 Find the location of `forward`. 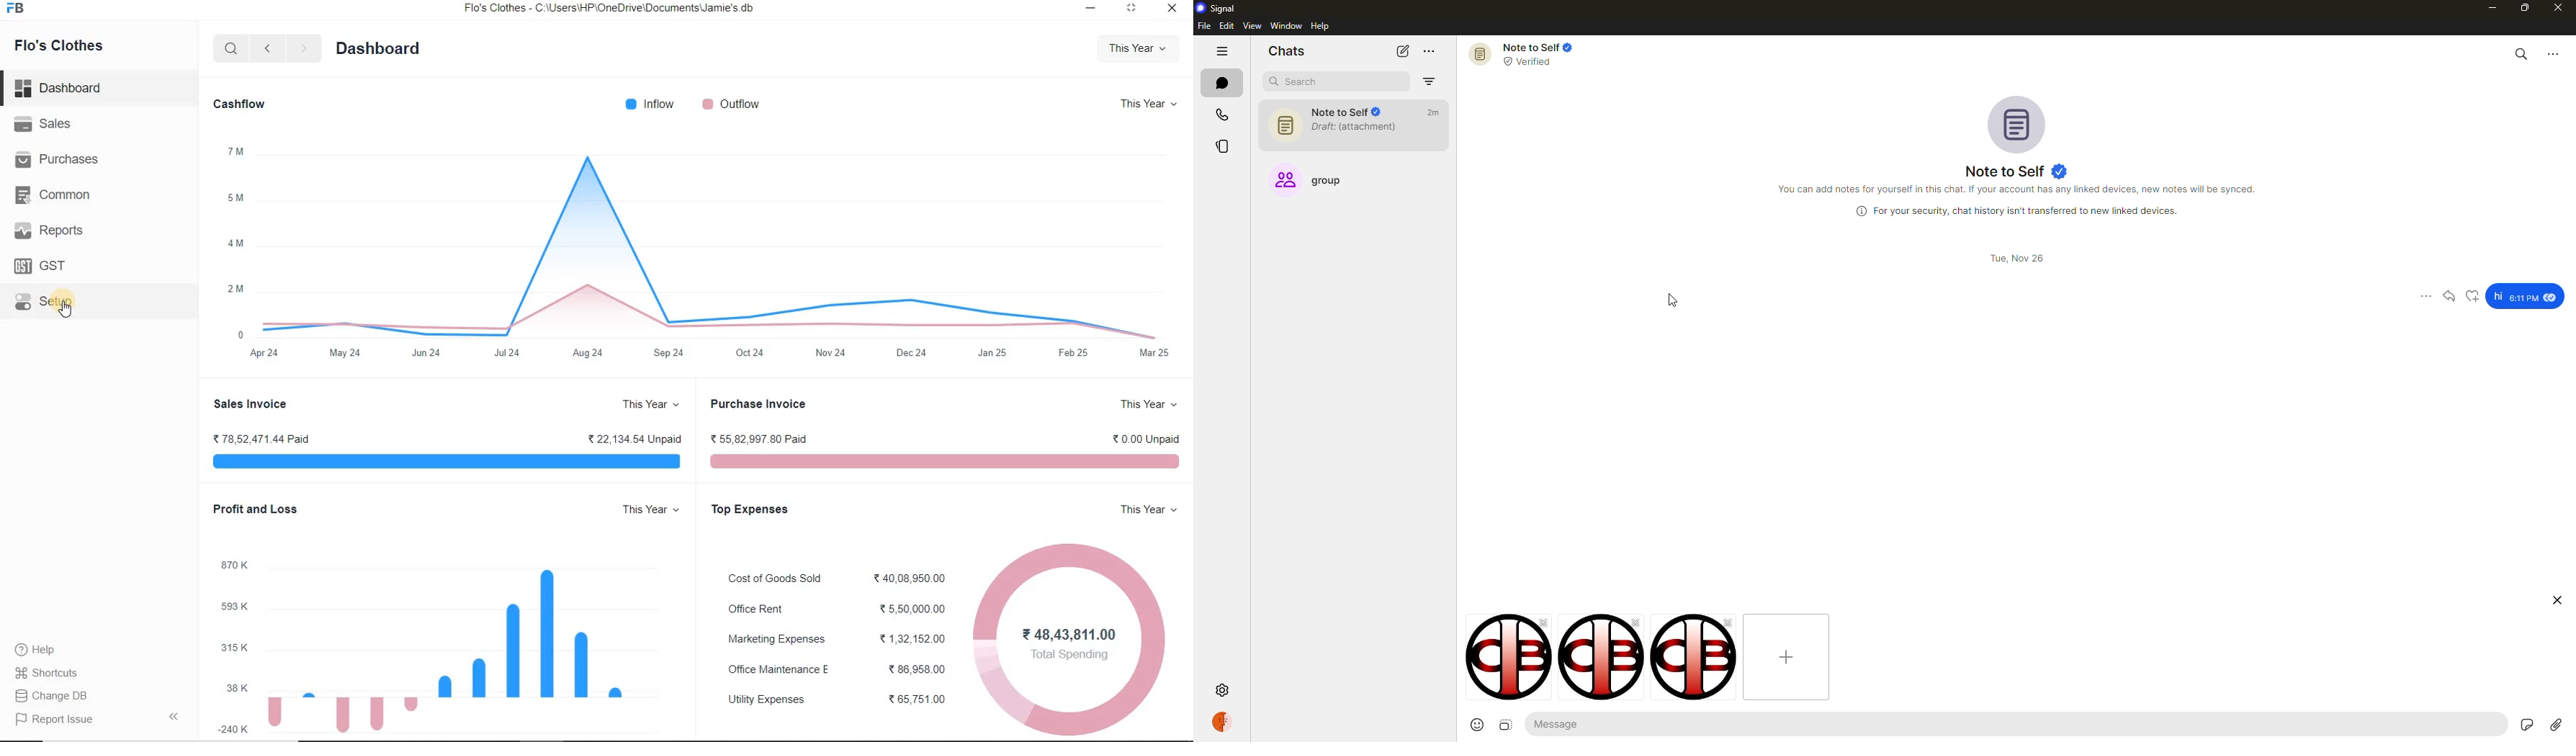

forward is located at coordinates (305, 49).